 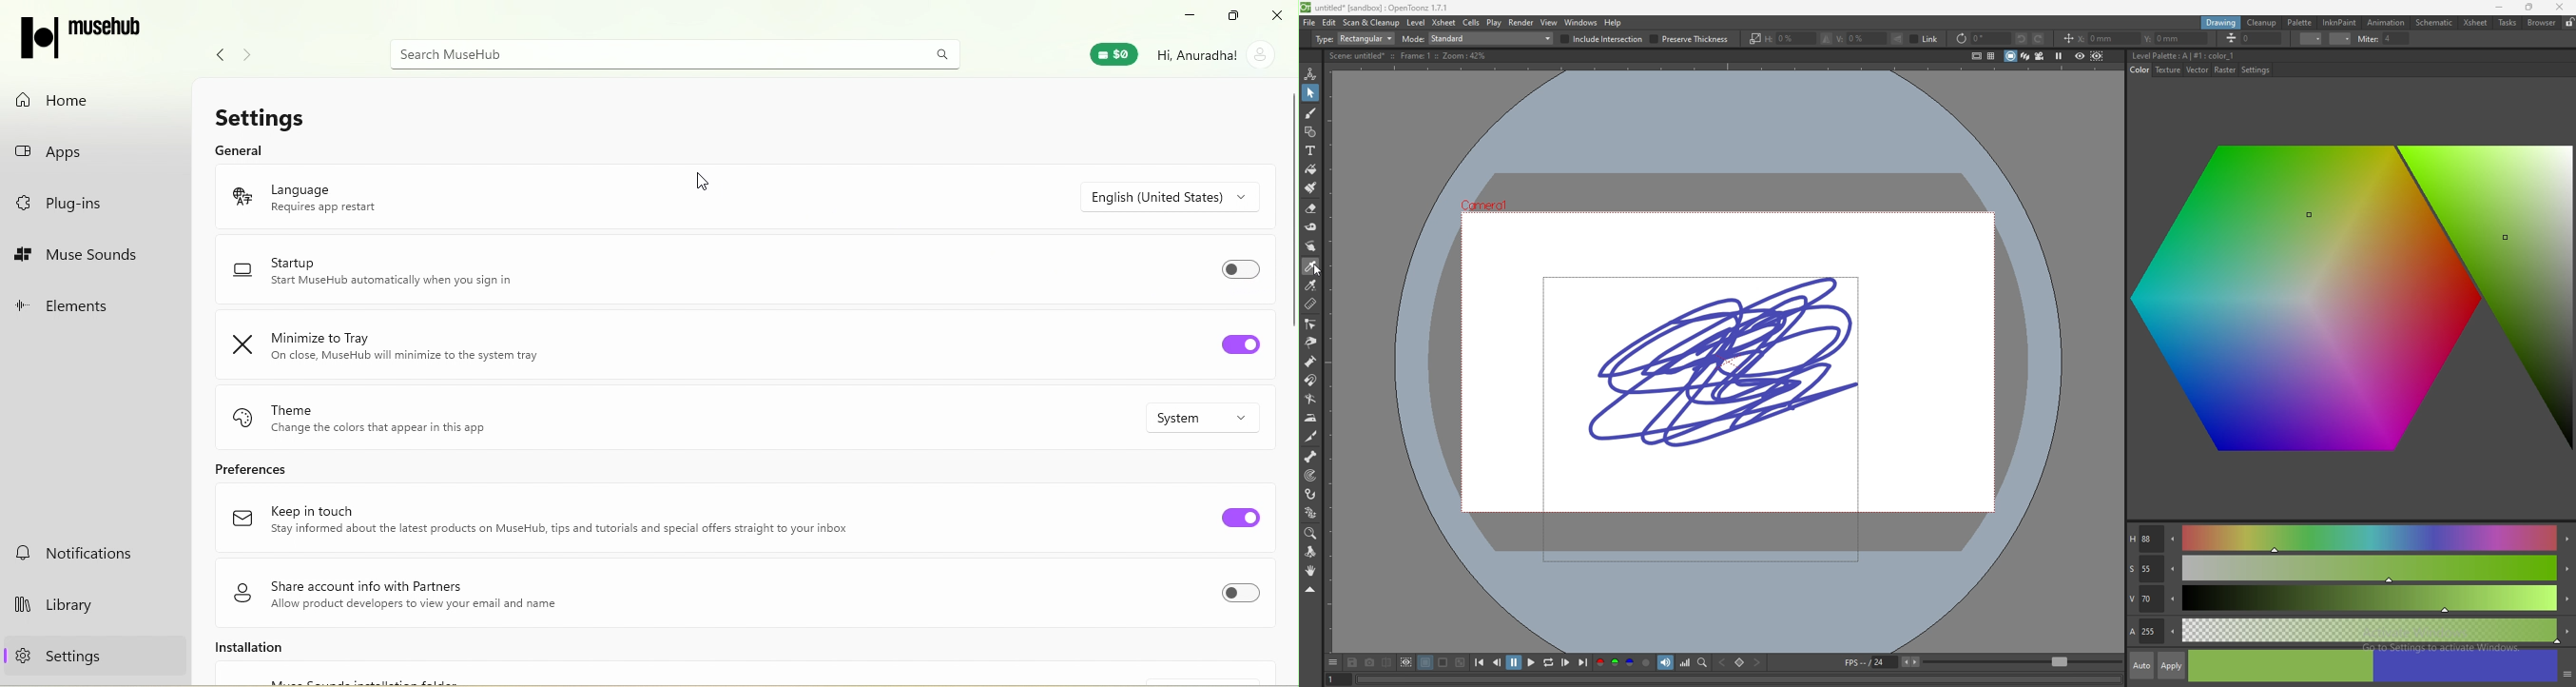 I want to click on field guide, so click(x=1991, y=56).